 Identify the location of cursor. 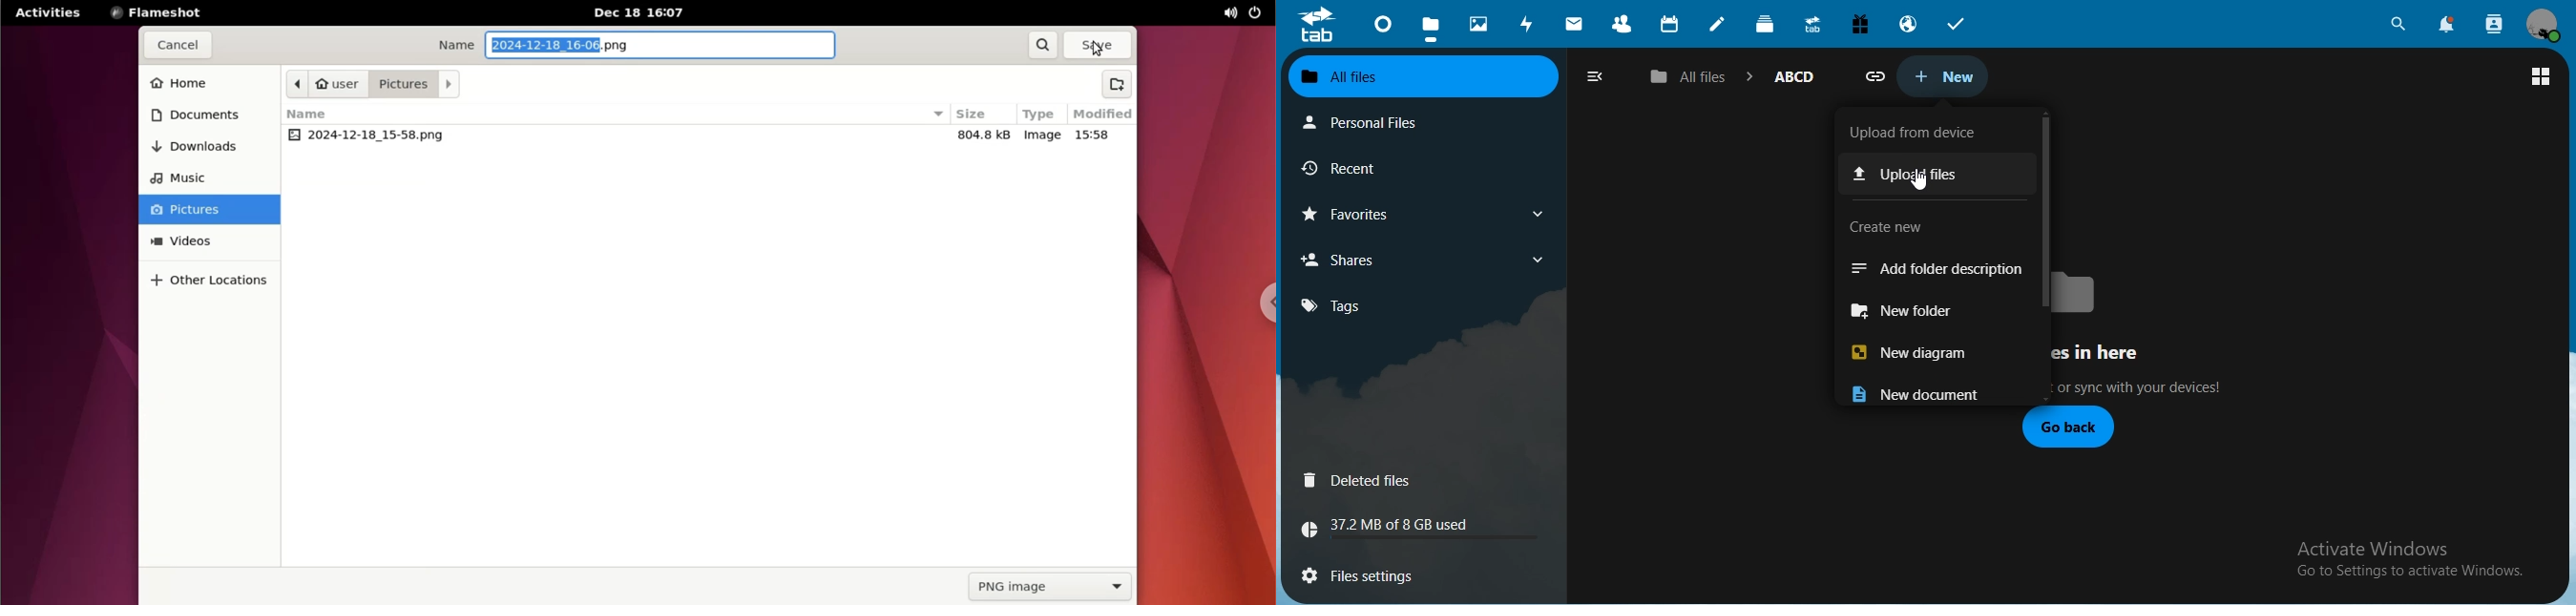
(1920, 182).